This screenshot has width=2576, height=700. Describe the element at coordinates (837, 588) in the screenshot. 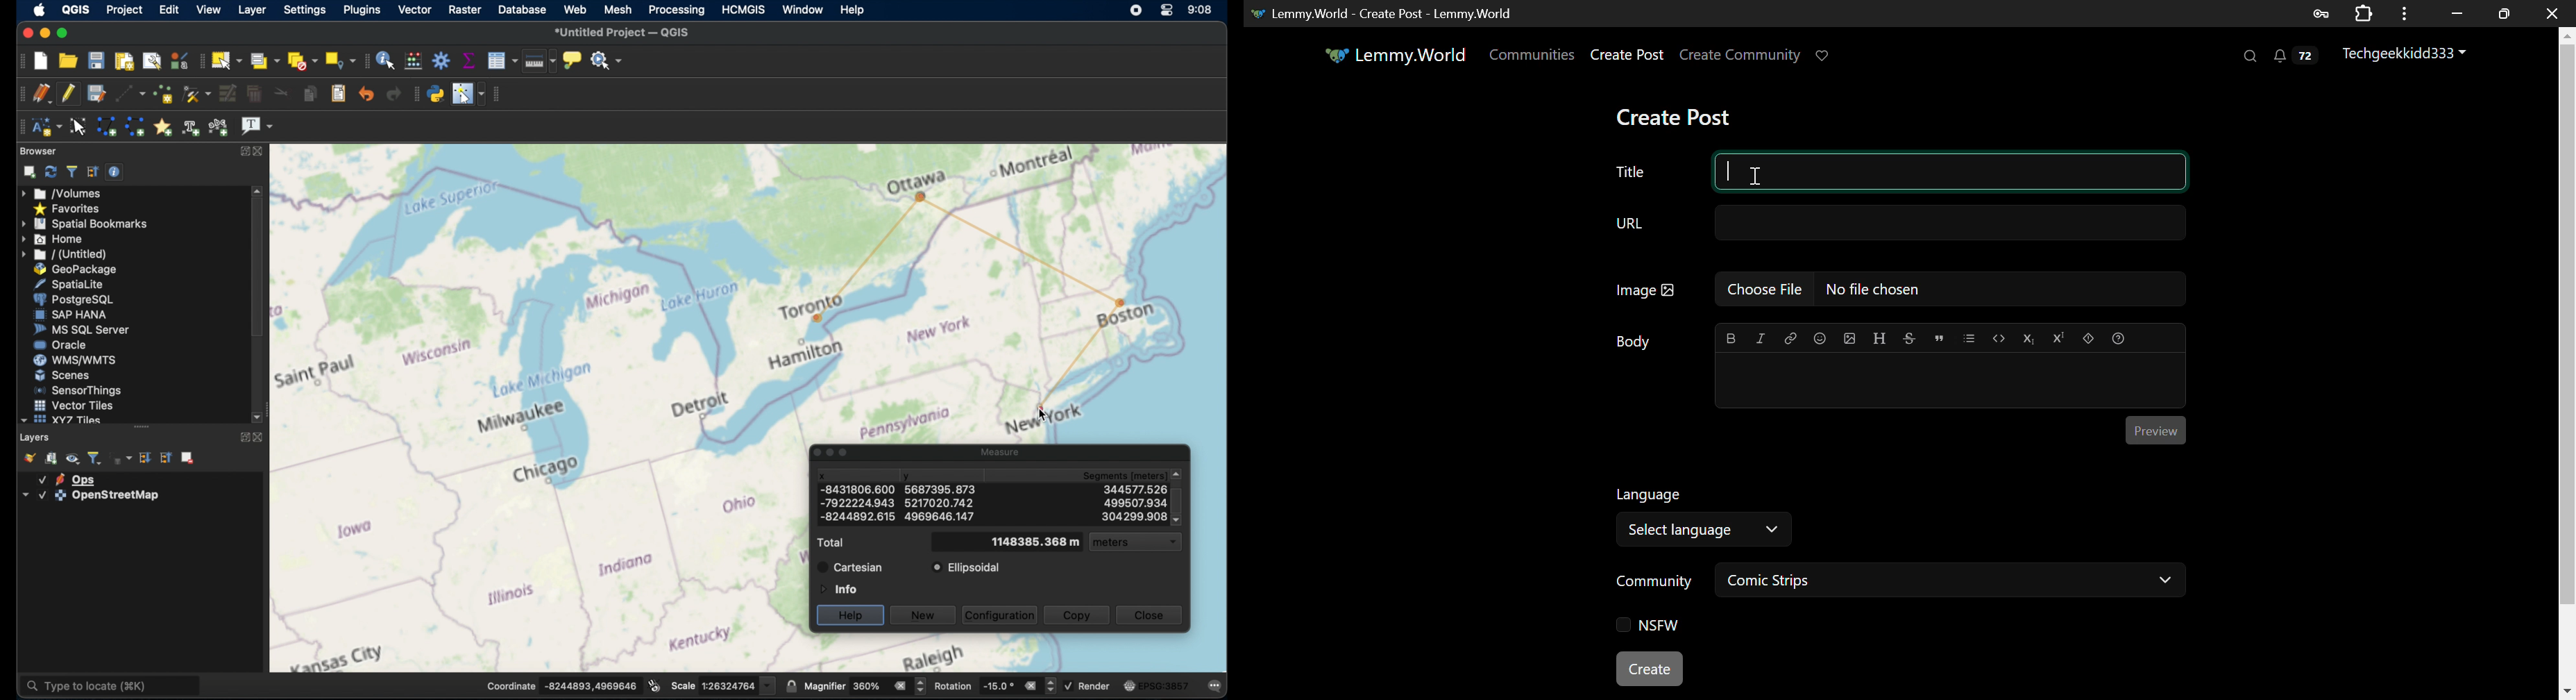

I see `information` at that location.